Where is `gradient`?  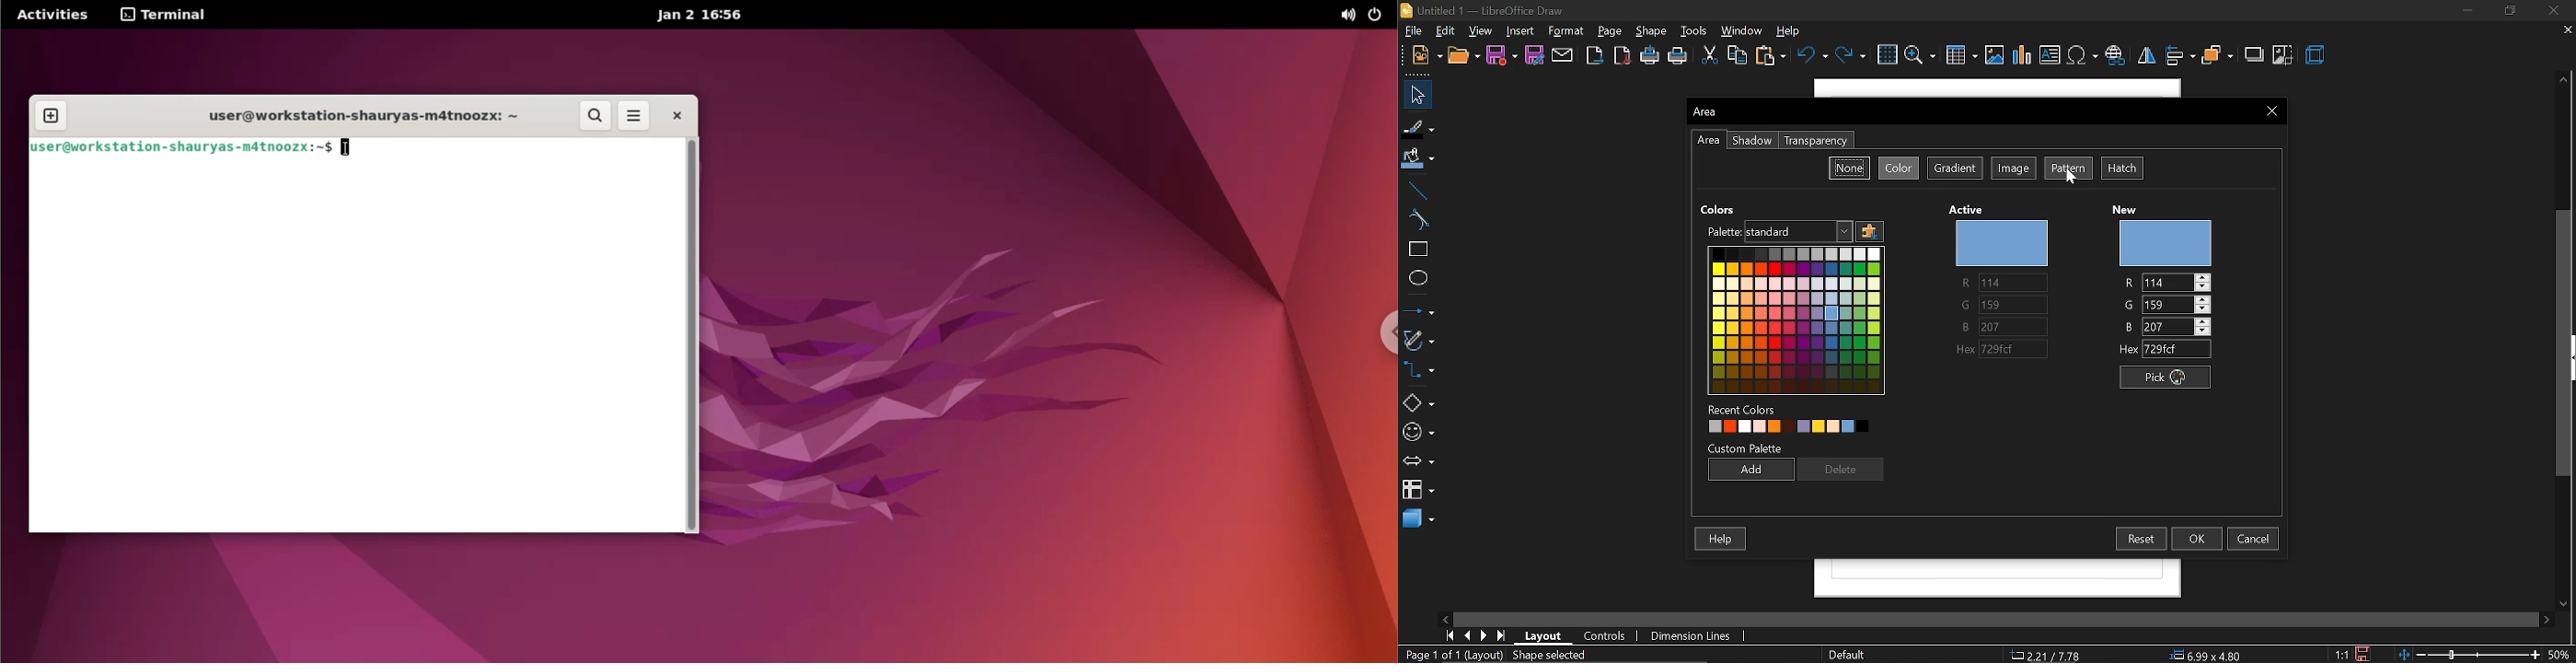
gradient is located at coordinates (1955, 169).